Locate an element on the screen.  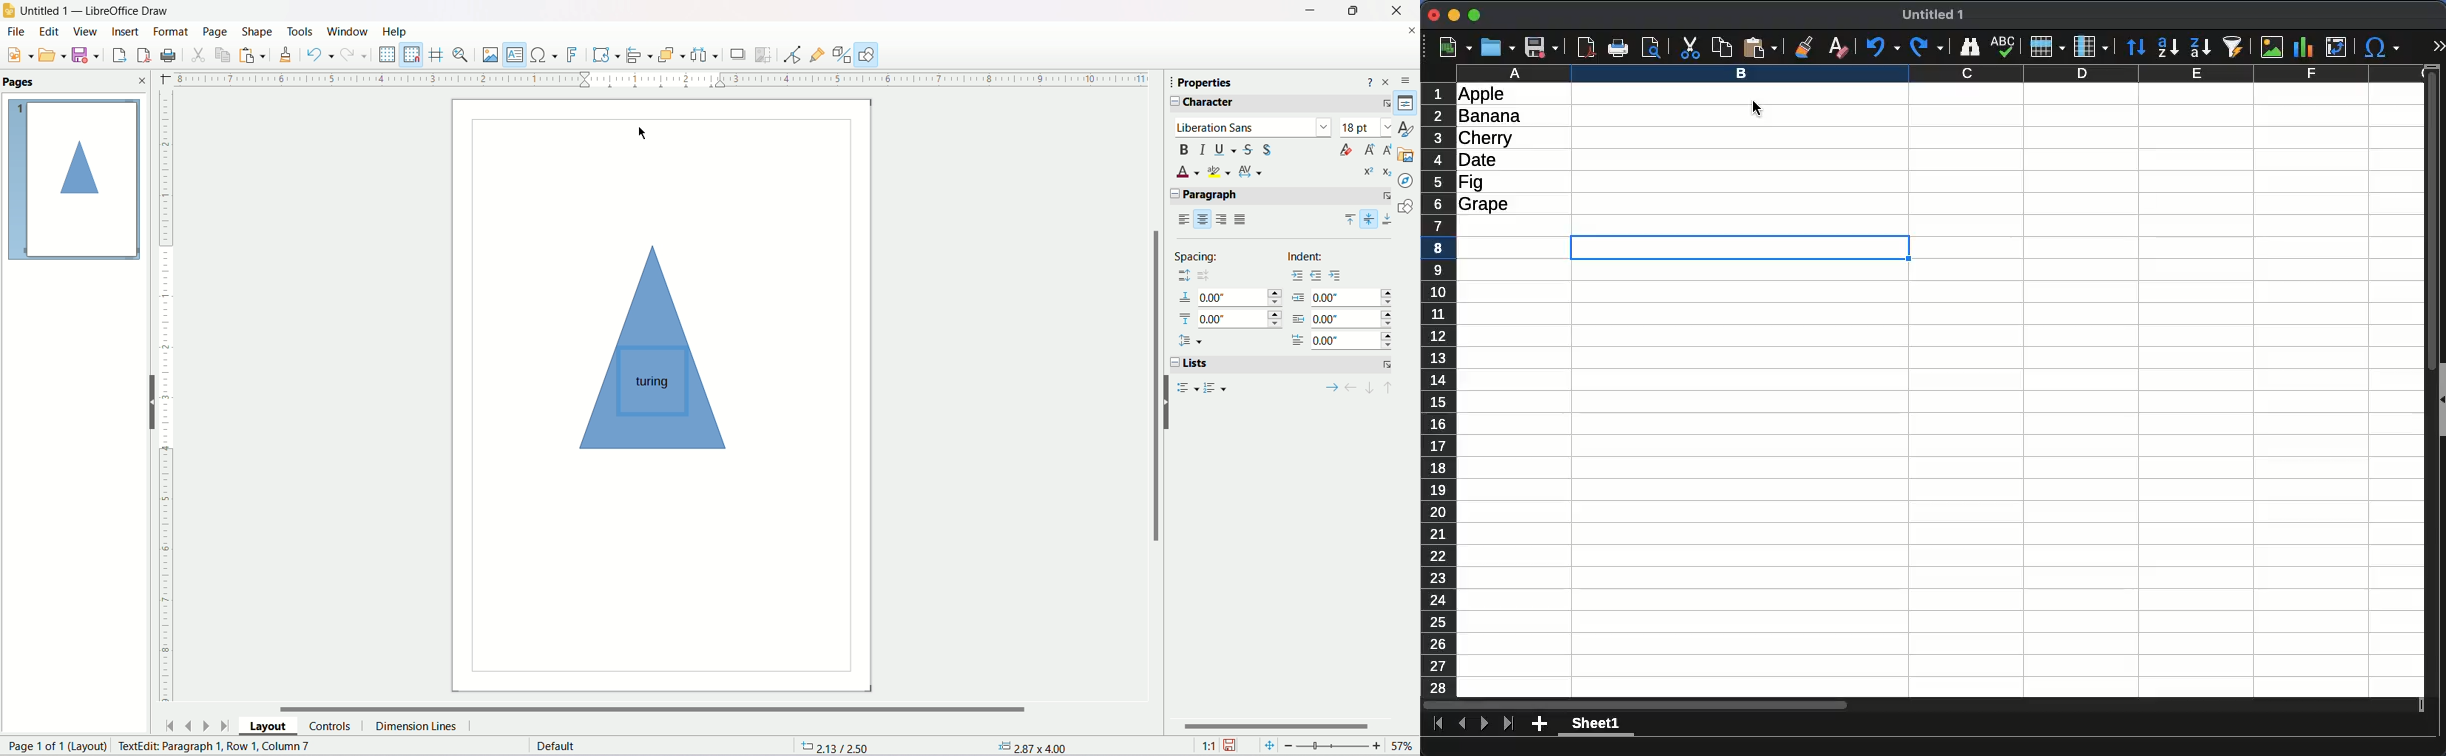
special character is located at coordinates (2382, 47).